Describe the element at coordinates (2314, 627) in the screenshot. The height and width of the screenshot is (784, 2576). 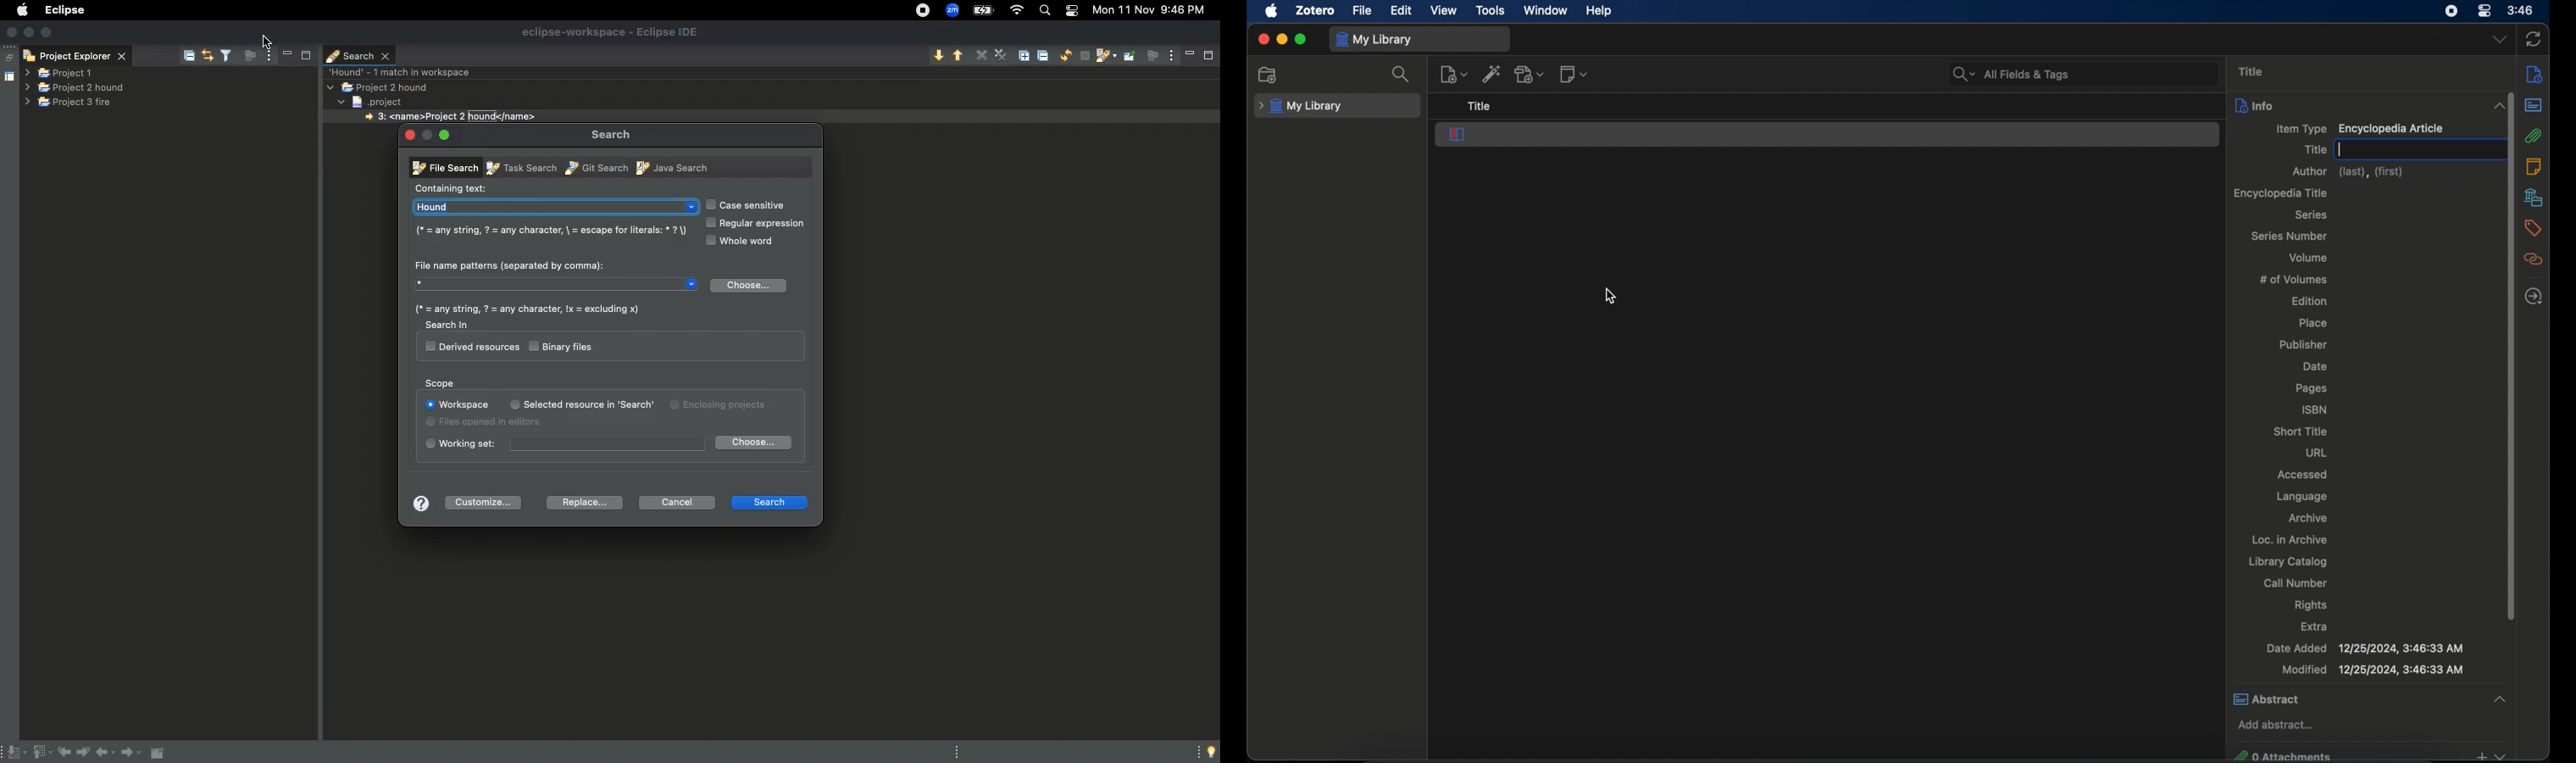
I see `extra` at that location.